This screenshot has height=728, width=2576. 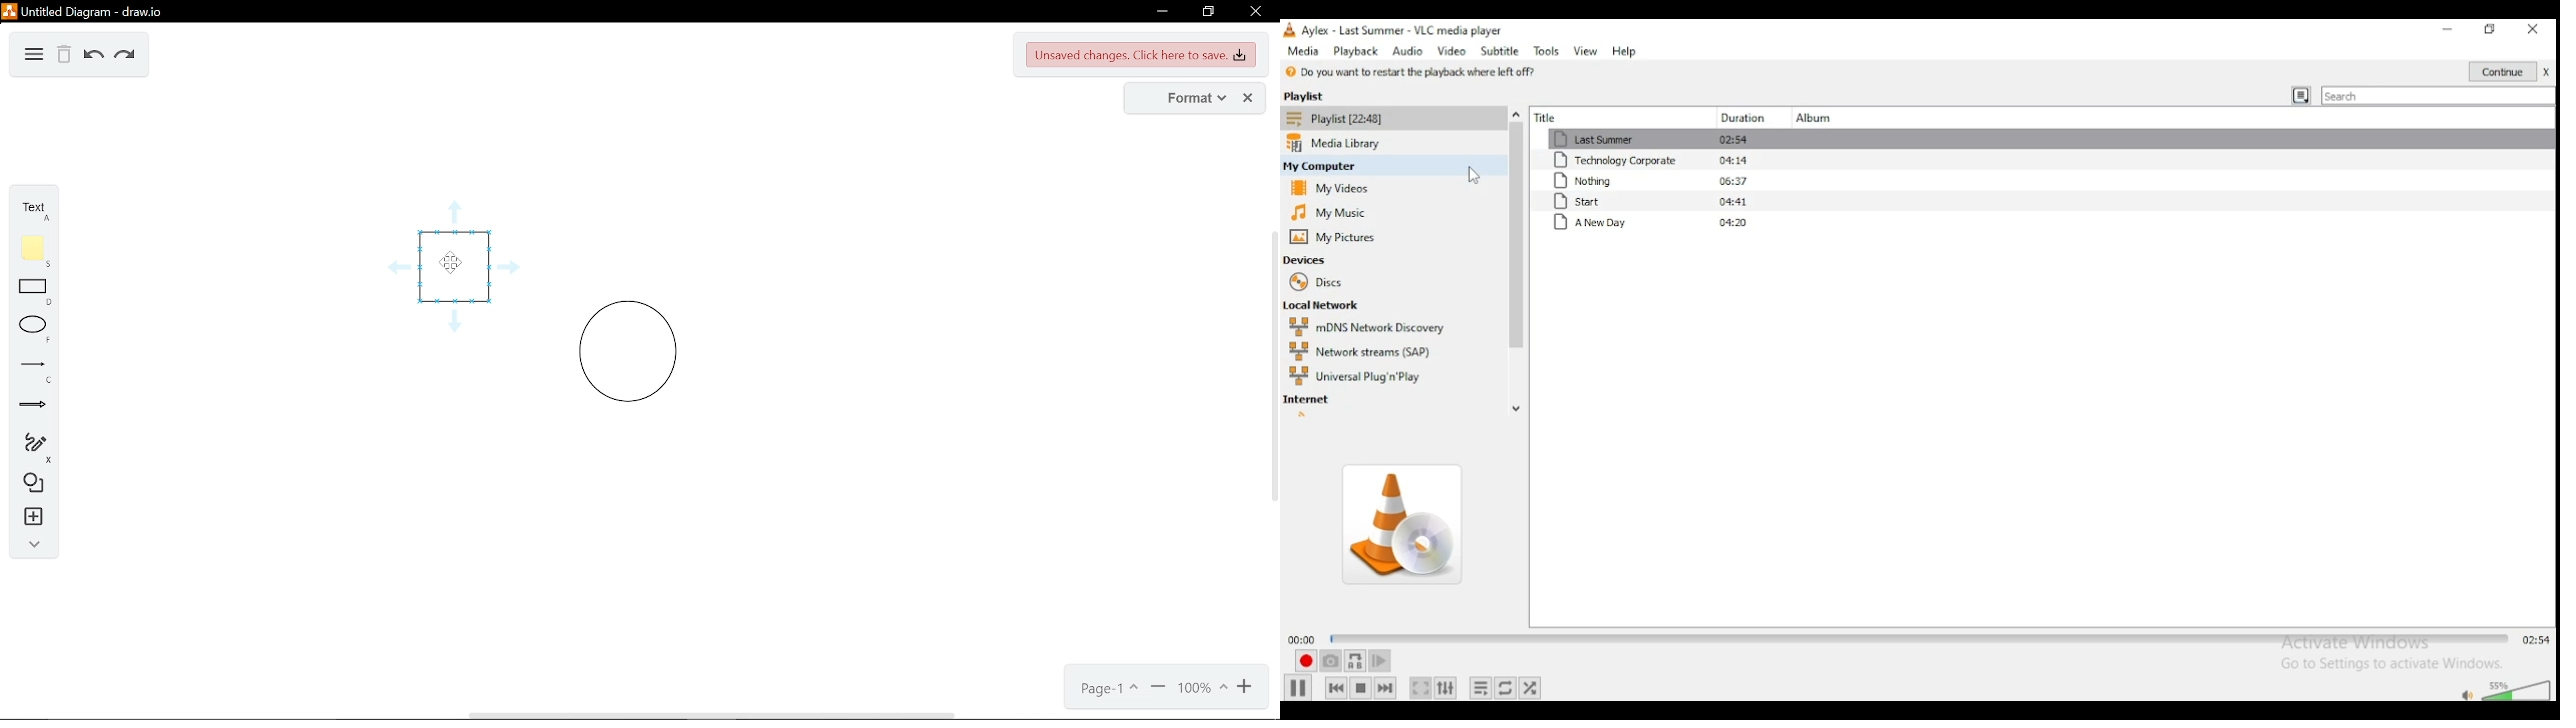 What do you see at coordinates (1159, 12) in the screenshot?
I see `minimize` at bounding box center [1159, 12].